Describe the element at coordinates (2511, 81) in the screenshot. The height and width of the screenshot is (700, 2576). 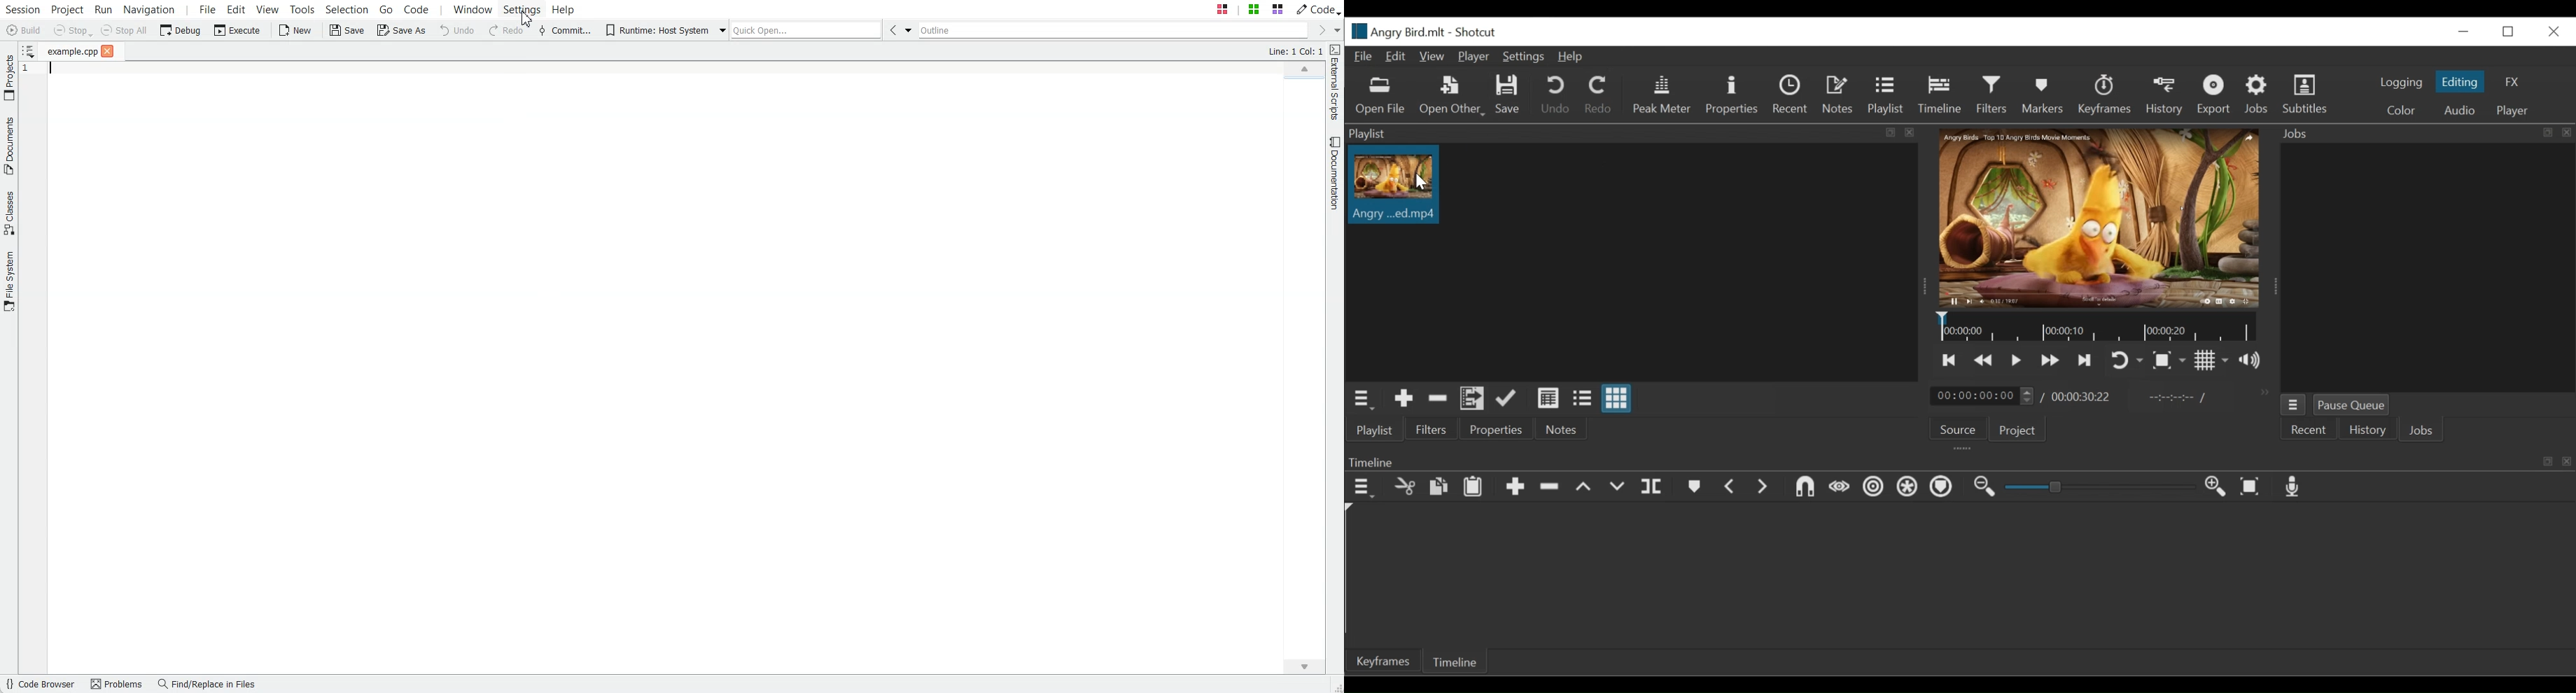
I see `FX` at that location.